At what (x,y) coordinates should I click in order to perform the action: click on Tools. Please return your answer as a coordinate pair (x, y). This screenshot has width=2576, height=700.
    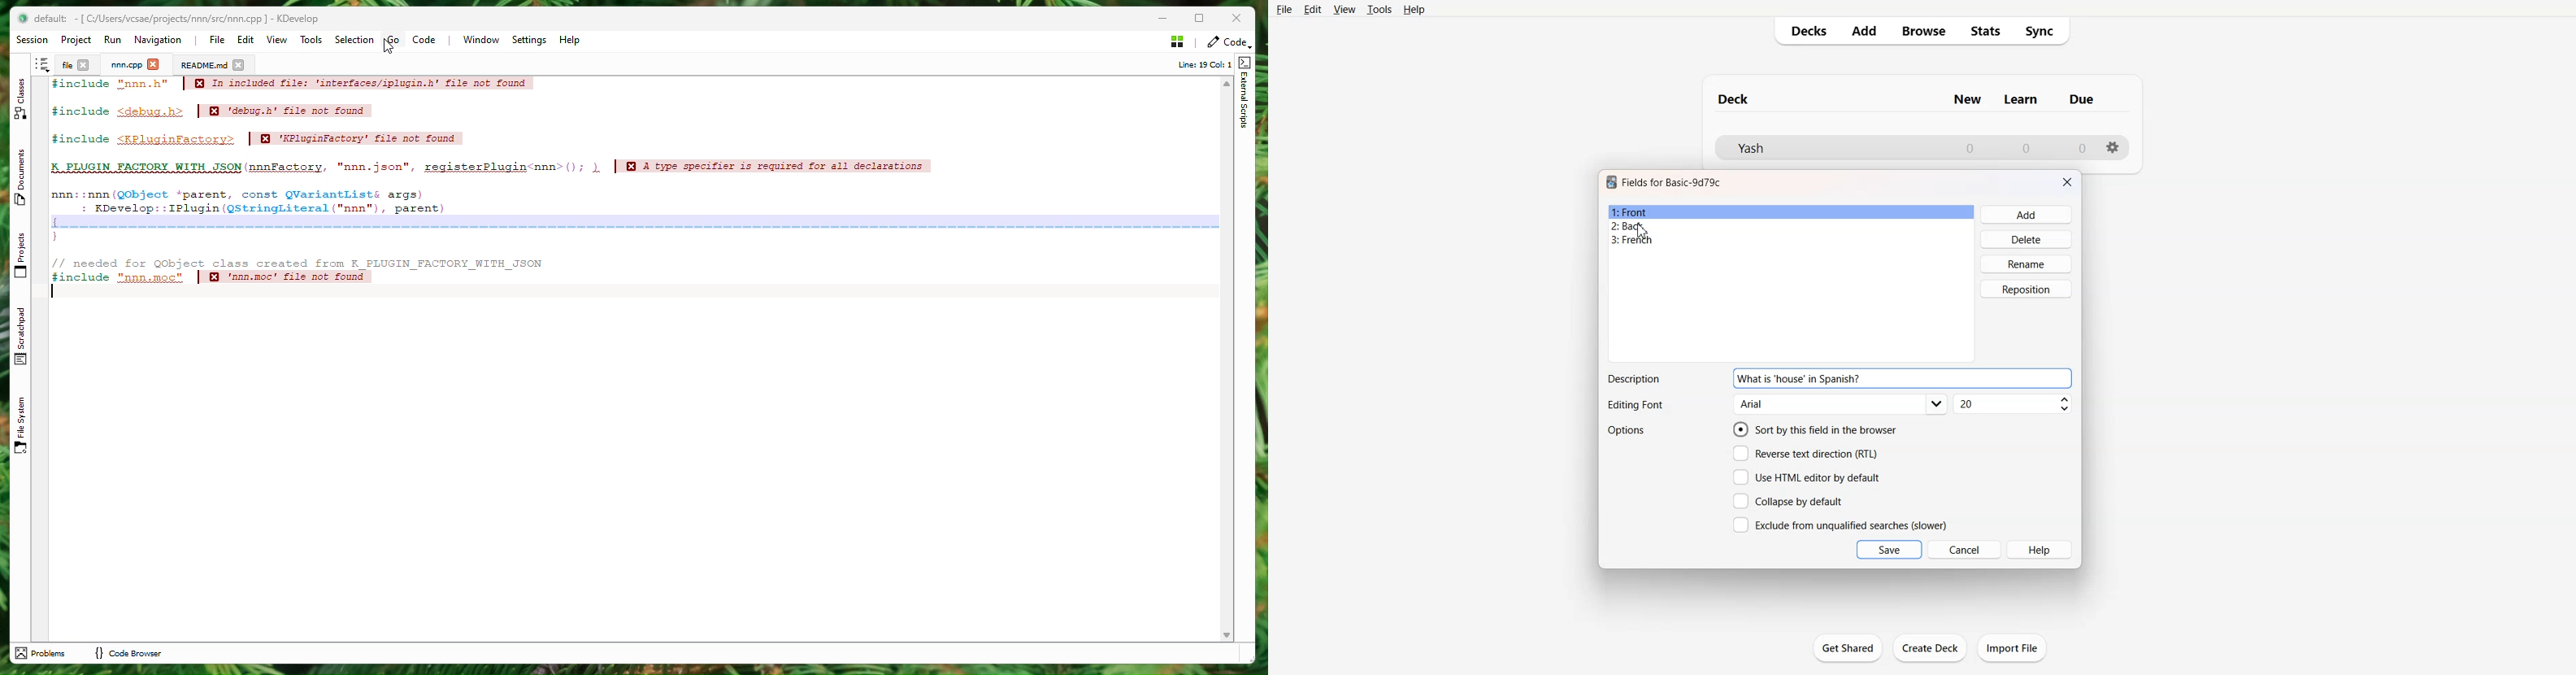
    Looking at the image, I should click on (1379, 9).